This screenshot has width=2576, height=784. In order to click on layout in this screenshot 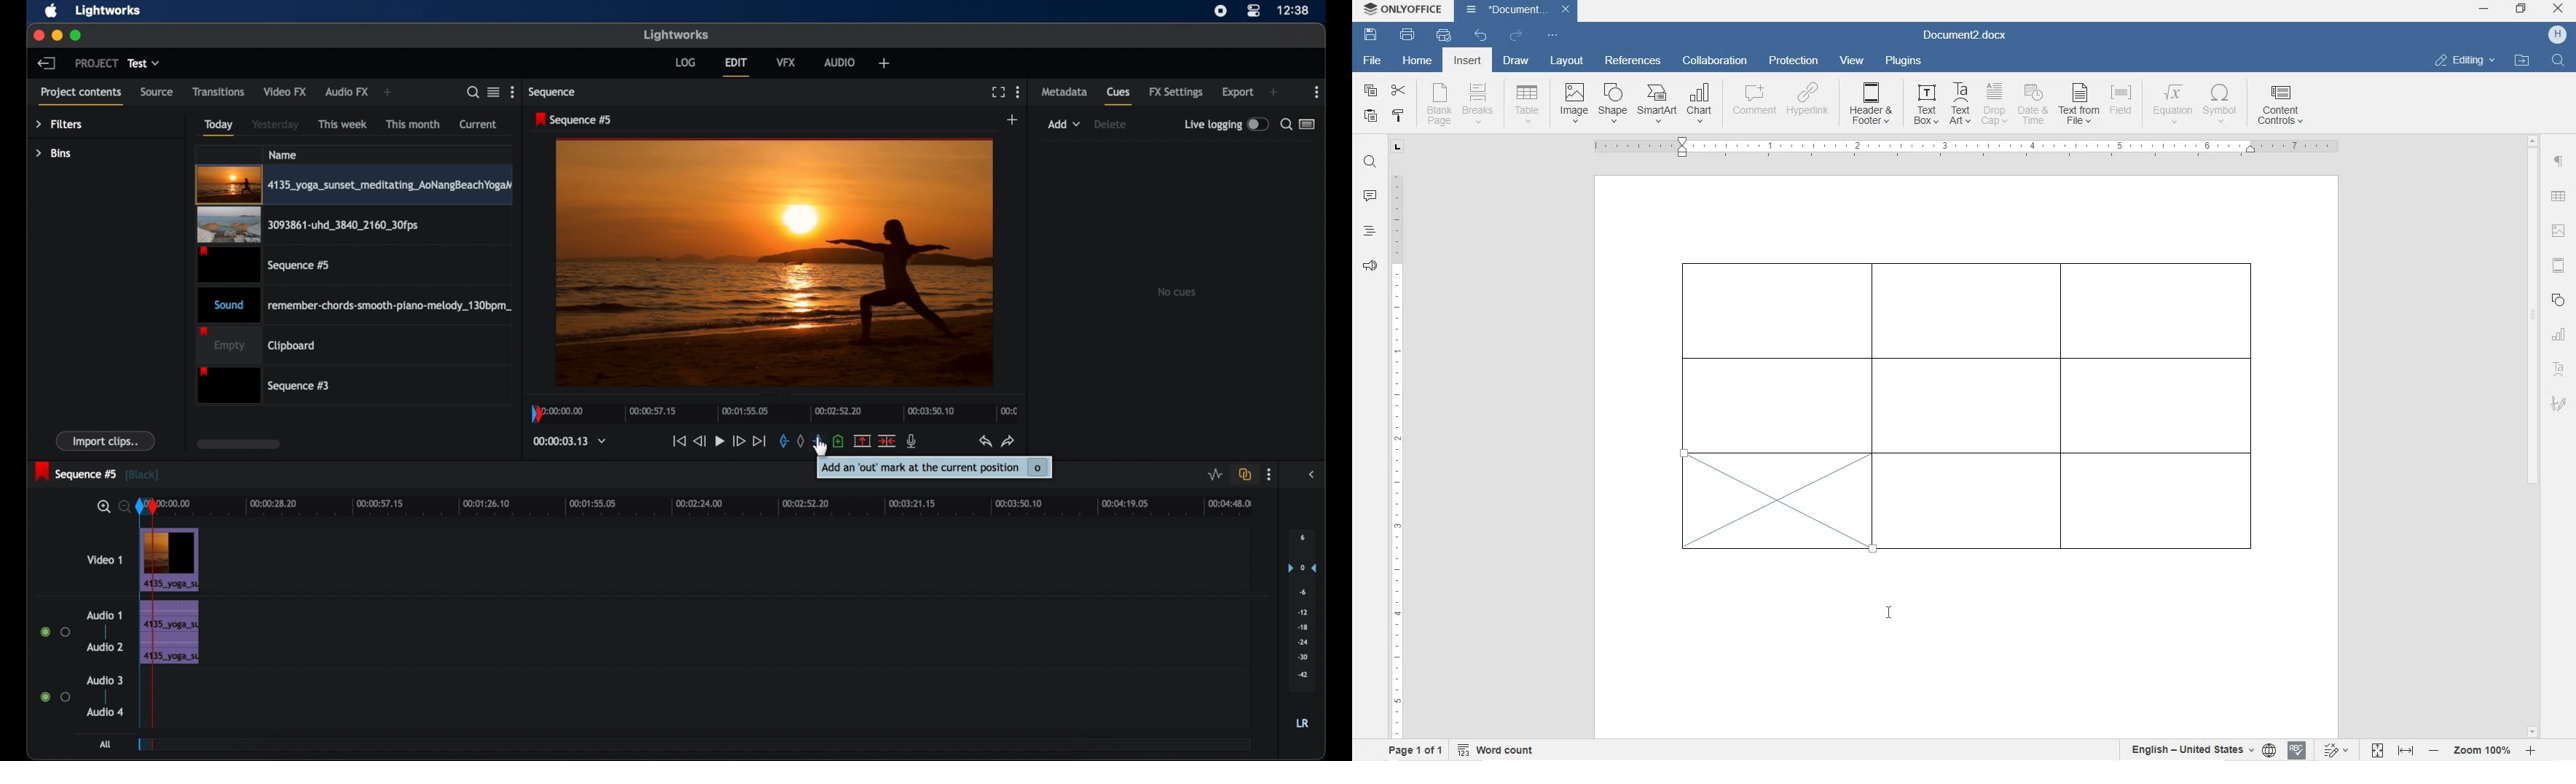, I will do `click(1568, 61)`.